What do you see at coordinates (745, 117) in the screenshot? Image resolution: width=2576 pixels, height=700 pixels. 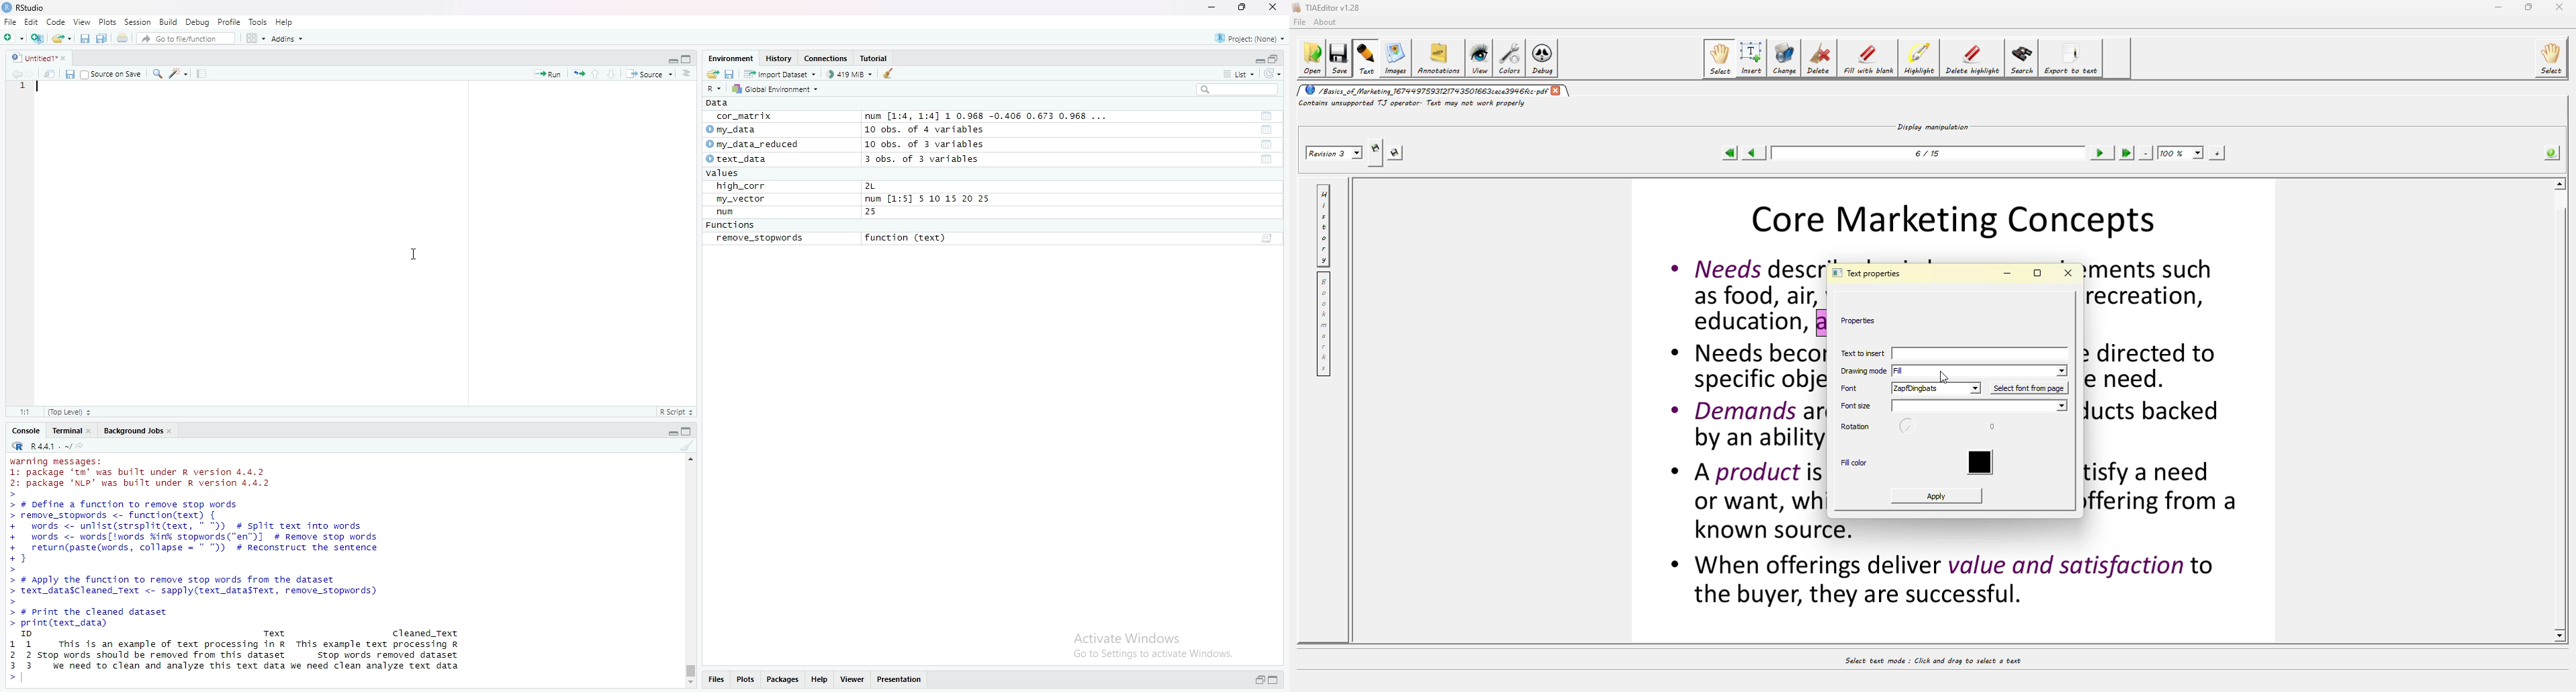 I see `cor_matrix` at bounding box center [745, 117].